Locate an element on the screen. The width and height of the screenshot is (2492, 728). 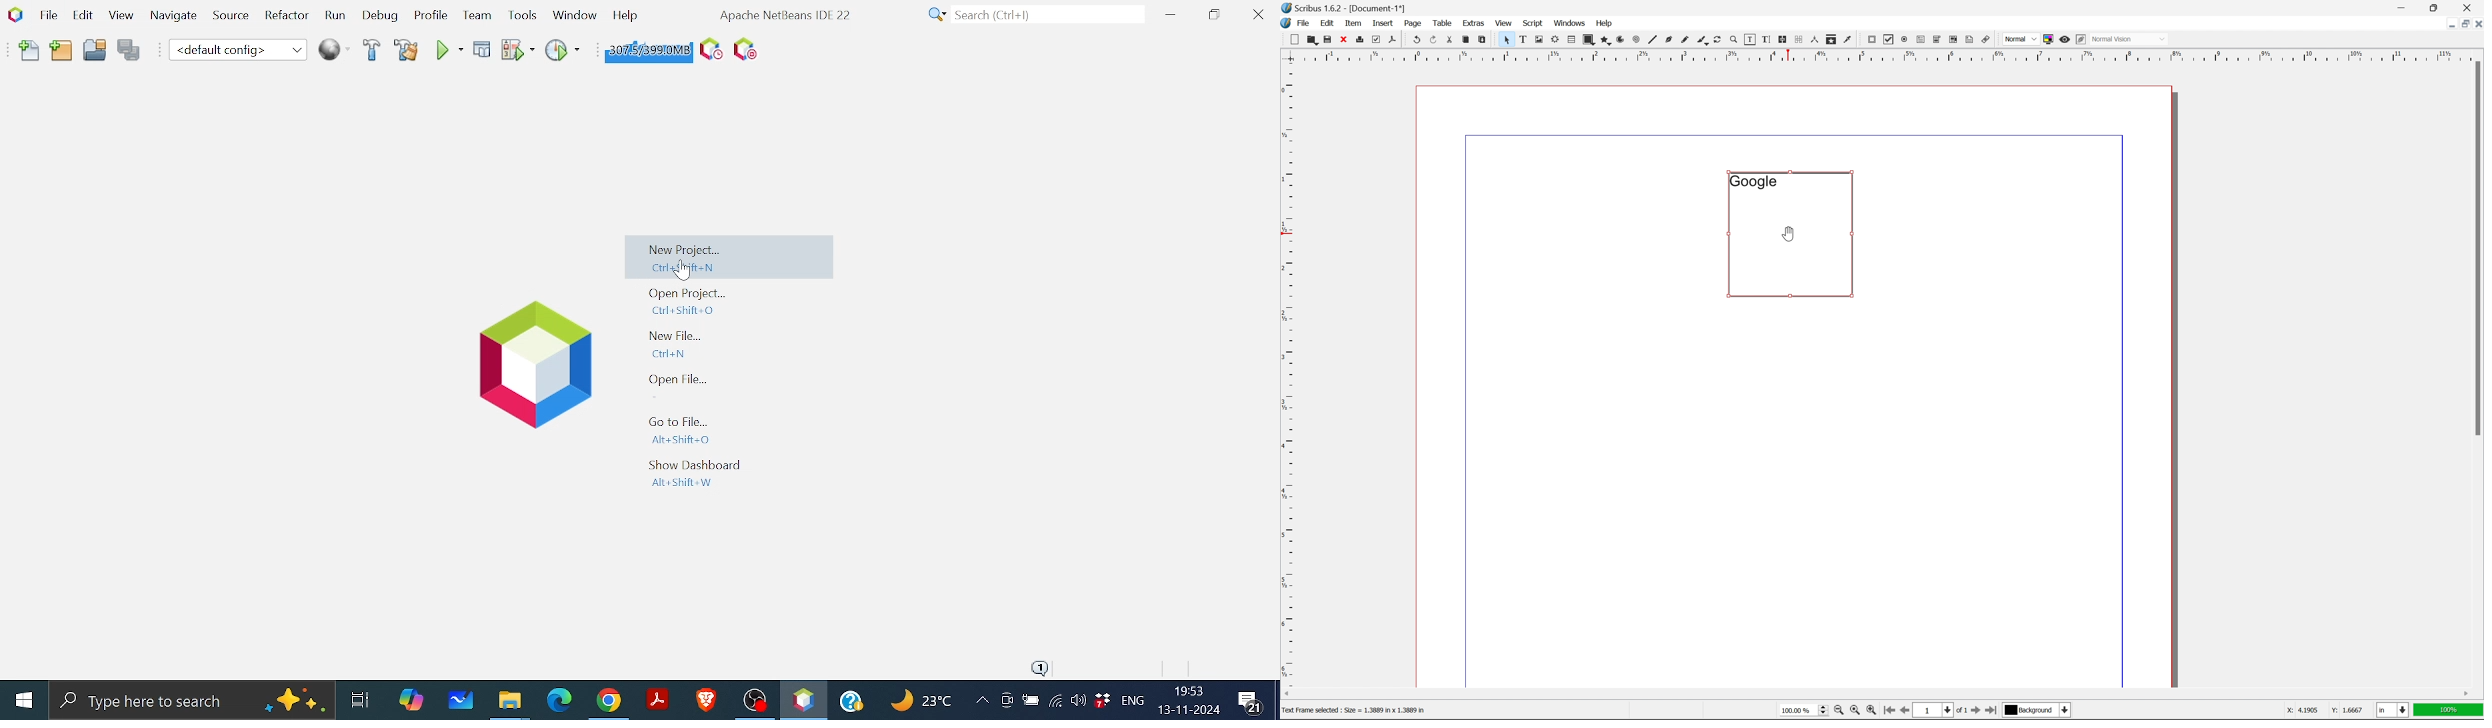
insert is located at coordinates (1383, 23).